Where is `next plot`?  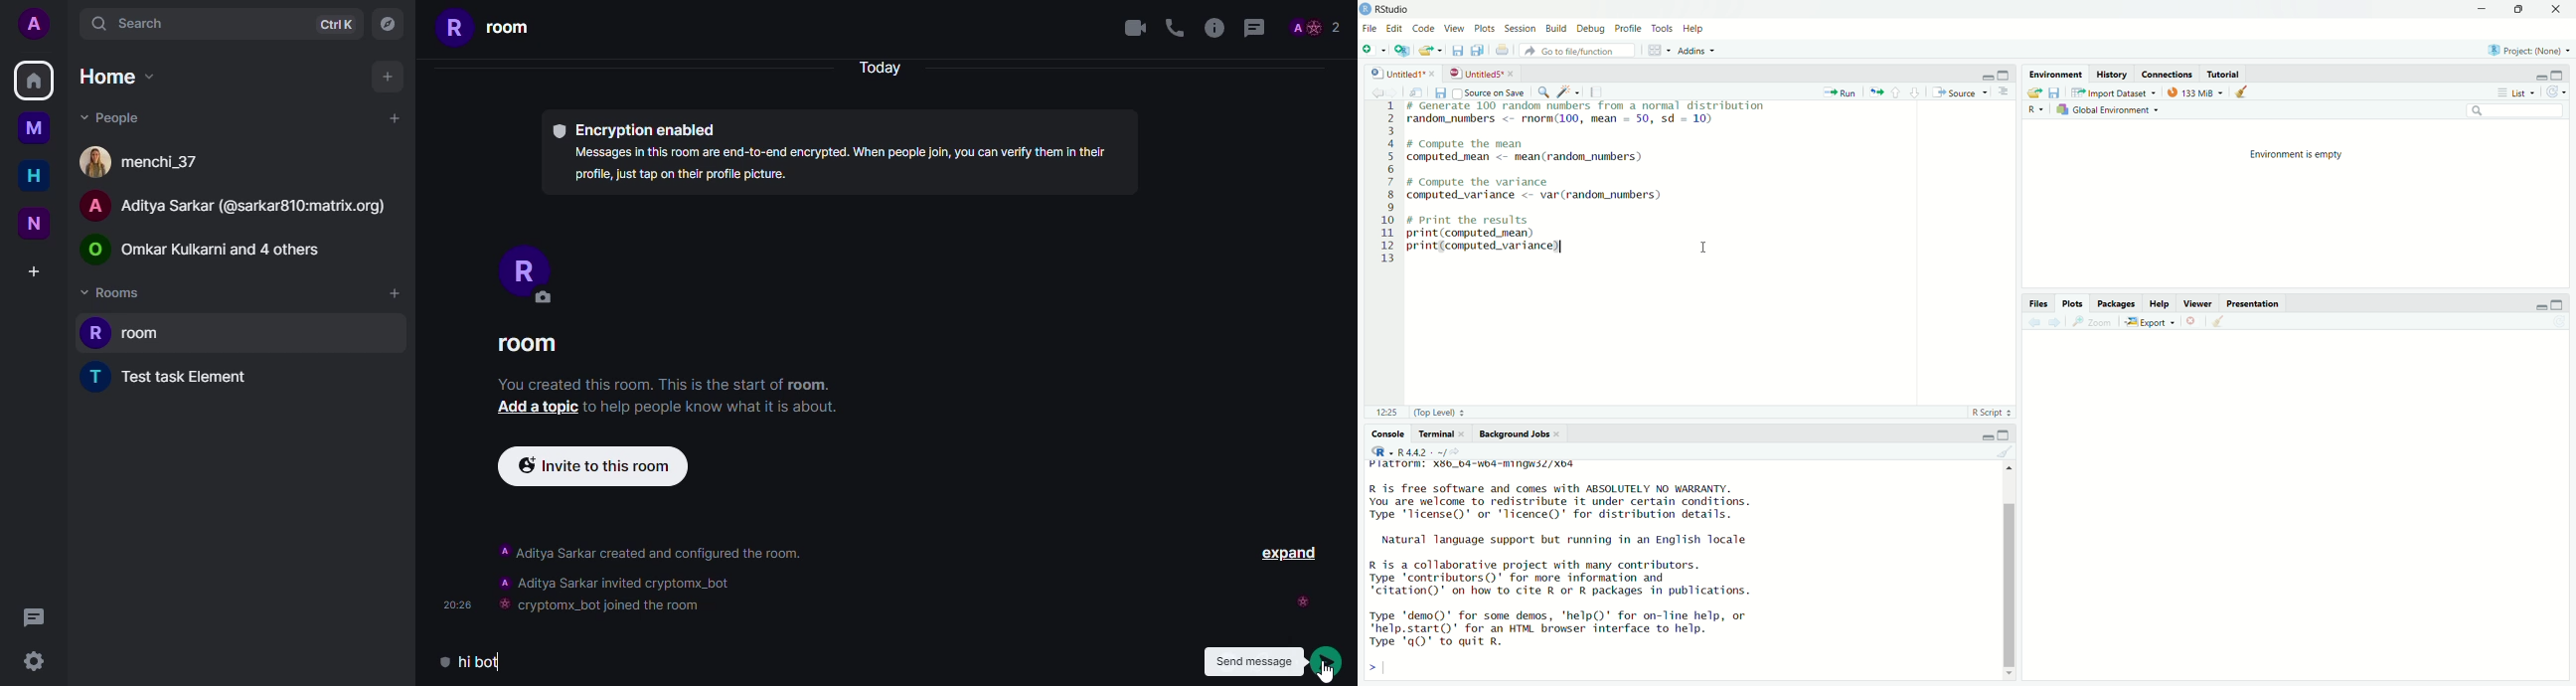 next plot is located at coordinates (2057, 323).